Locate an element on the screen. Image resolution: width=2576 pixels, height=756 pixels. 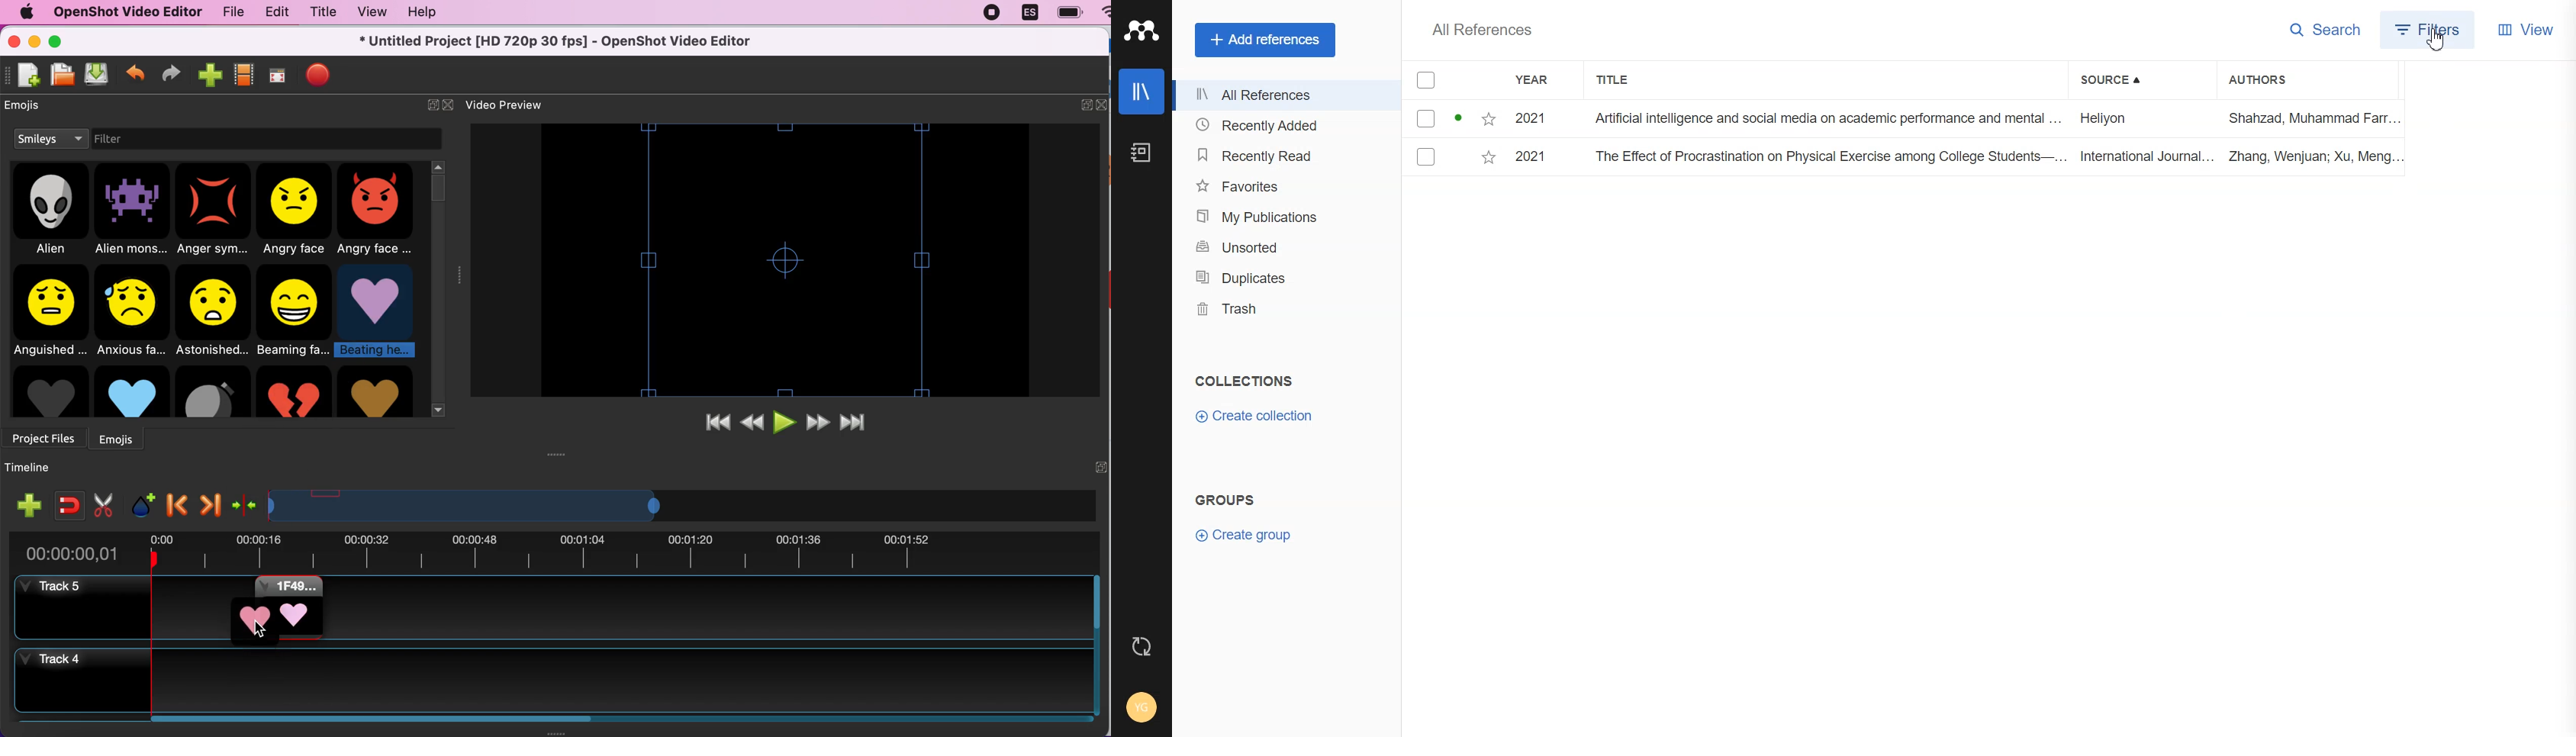
time duration is located at coordinates (553, 553).